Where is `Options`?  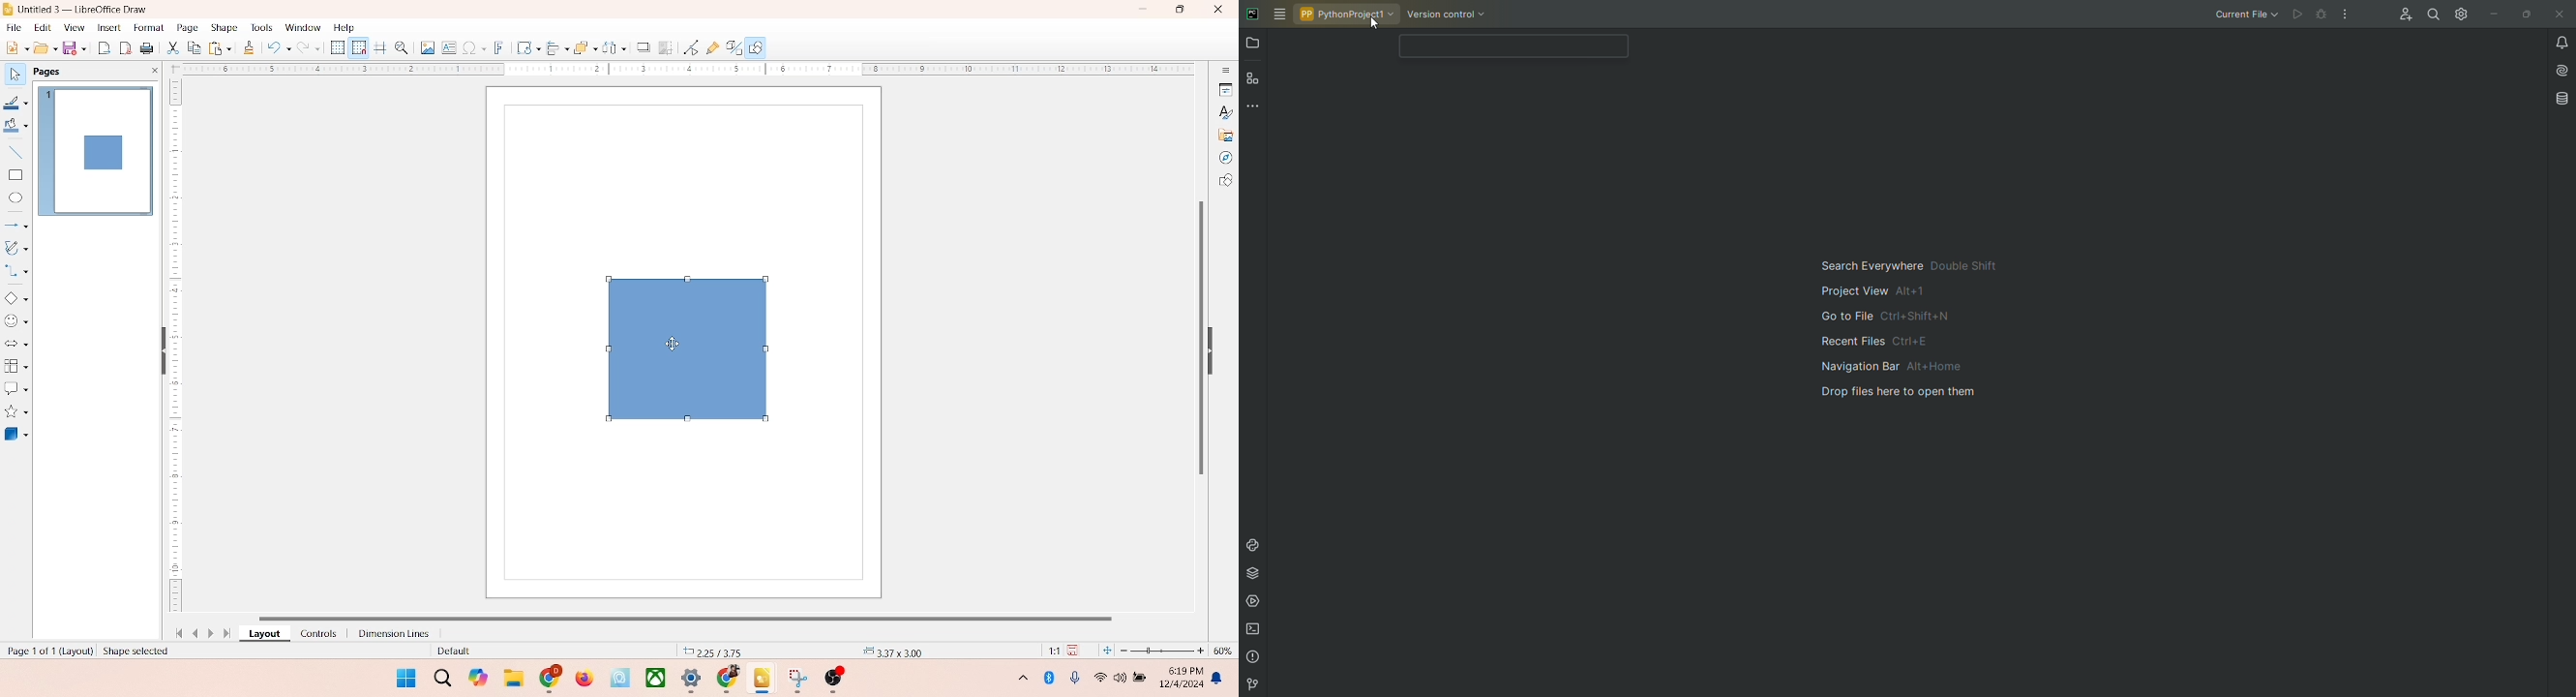 Options is located at coordinates (2346, 14).